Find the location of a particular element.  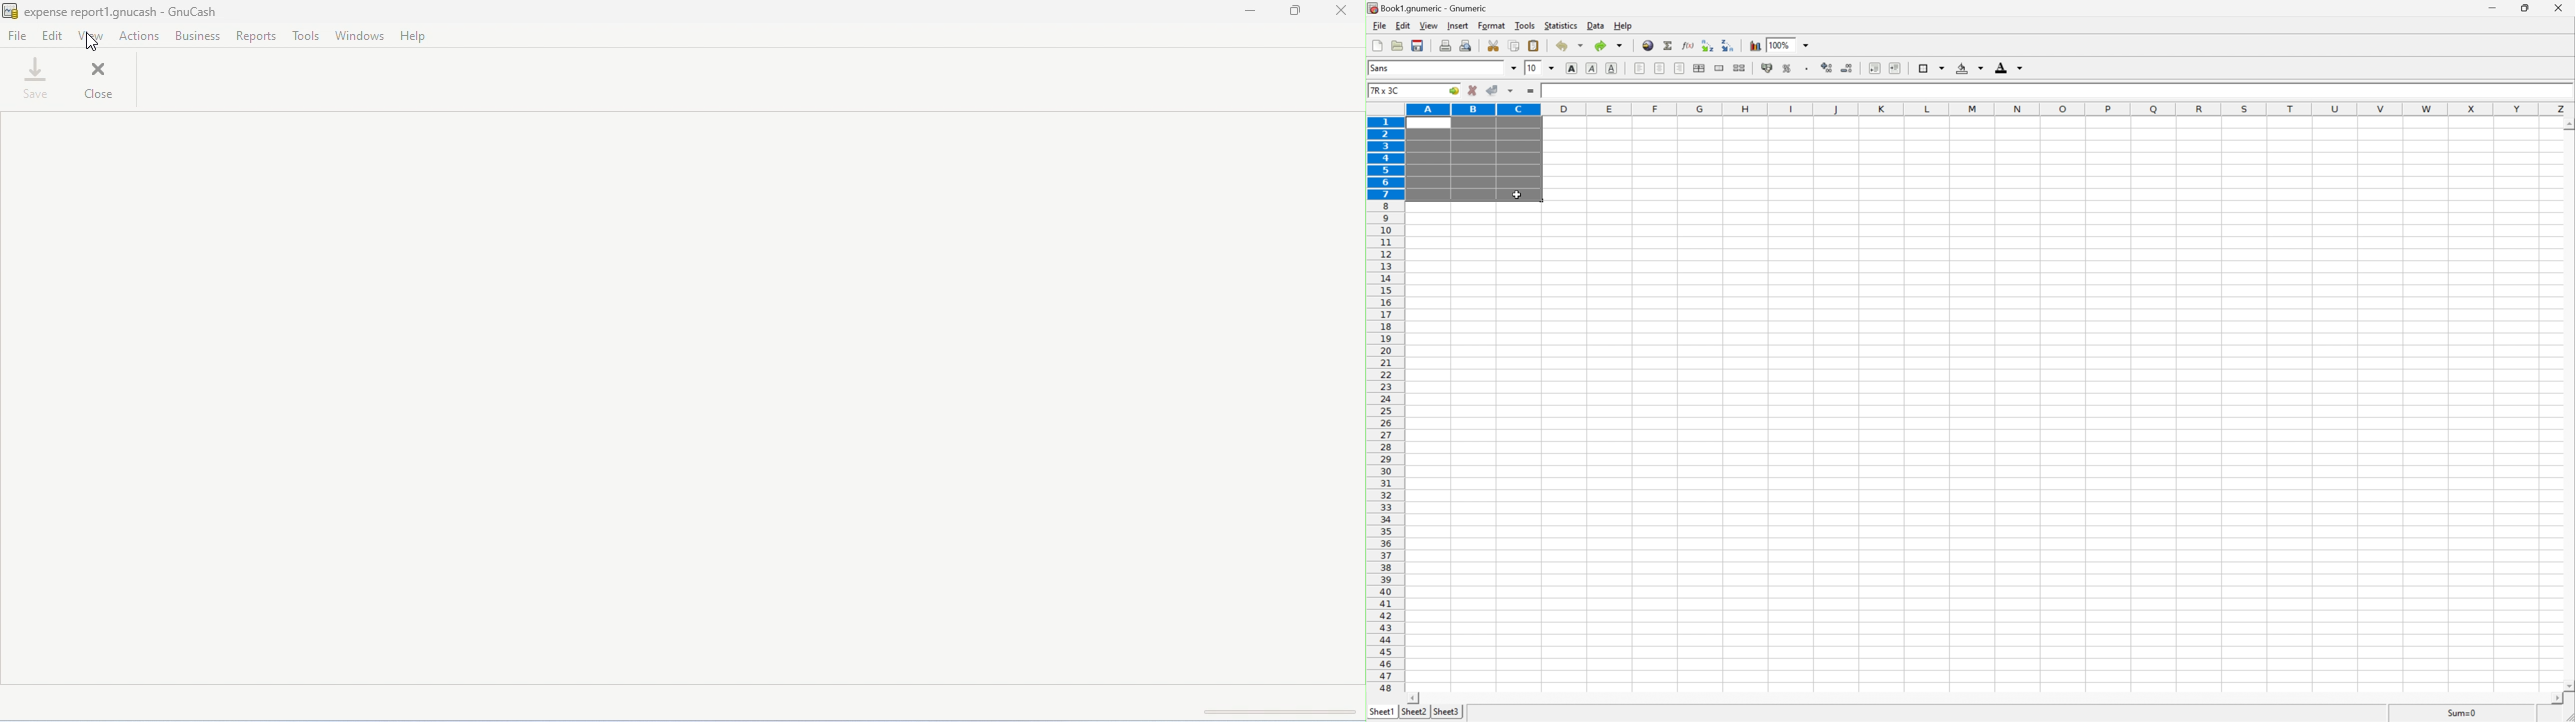

cancel change is located at coordinates (1473, 91).